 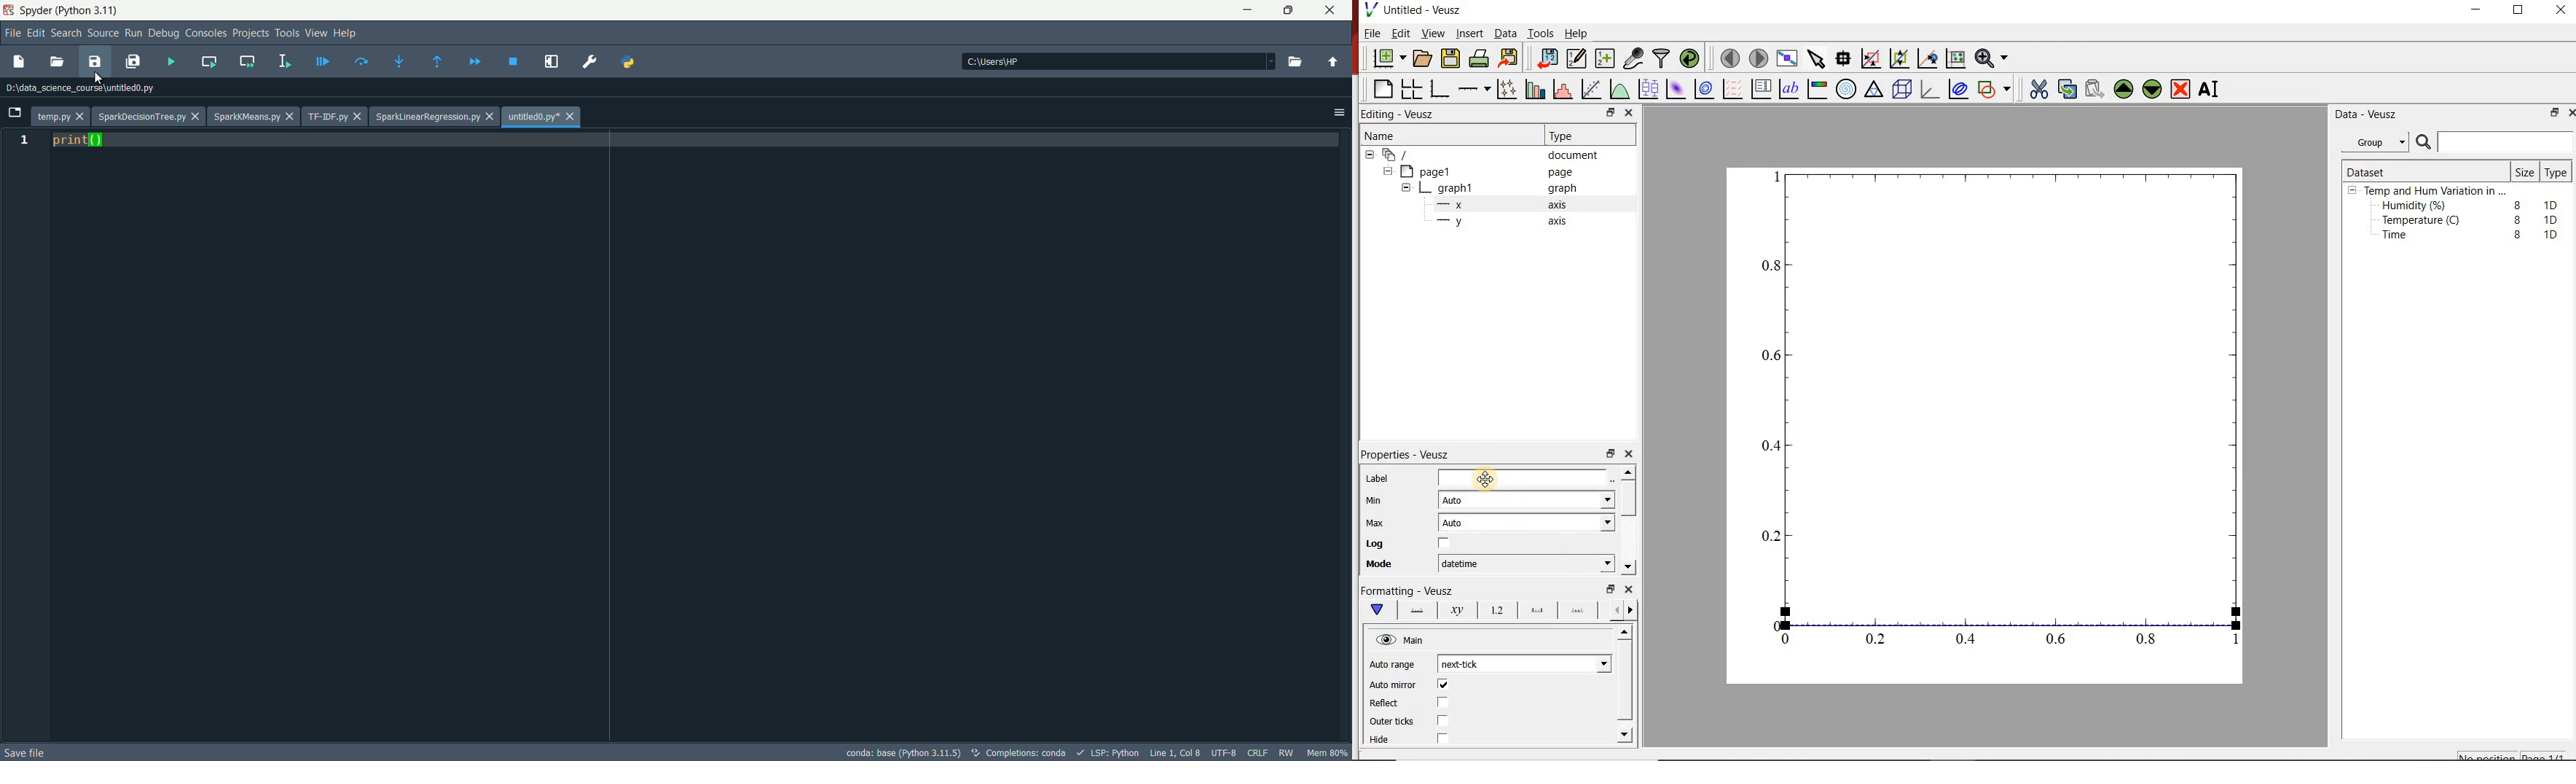 What do you see at coordinates (1388, 58) in the screenshot?
I see `new document` at bounding box center [1388, 58].